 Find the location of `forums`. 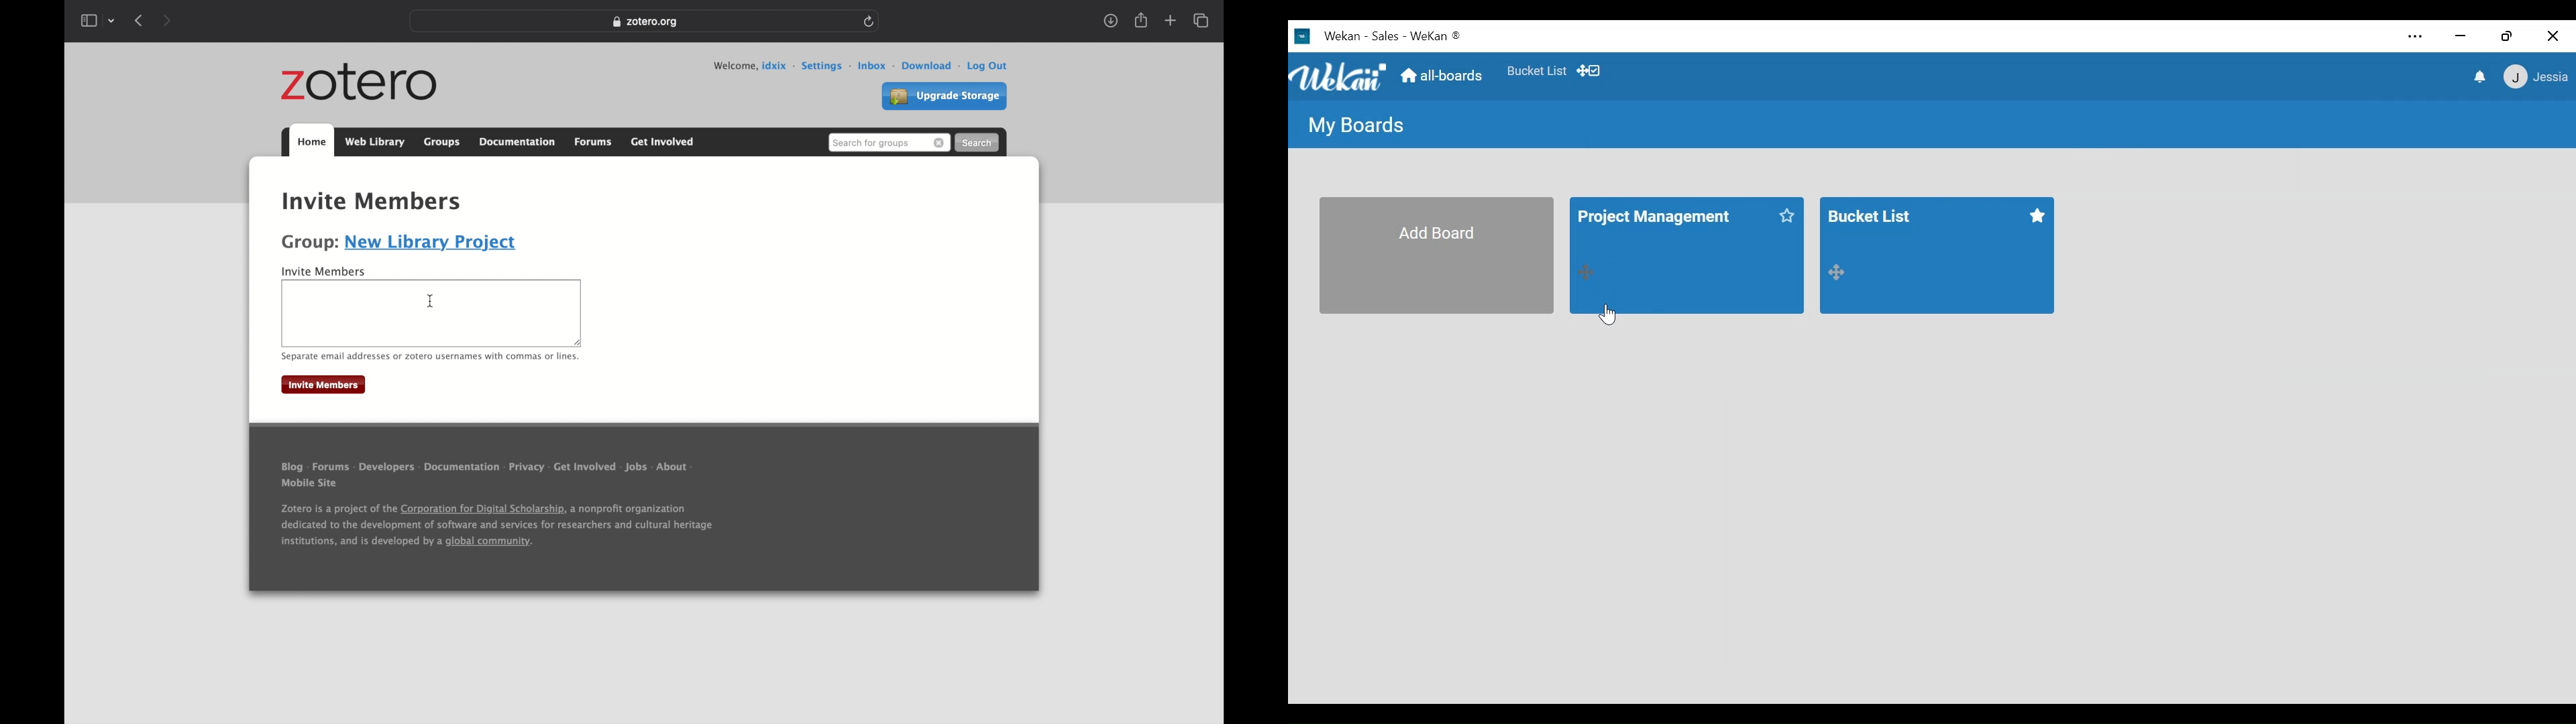

forums is located at coordinates (333, 465).